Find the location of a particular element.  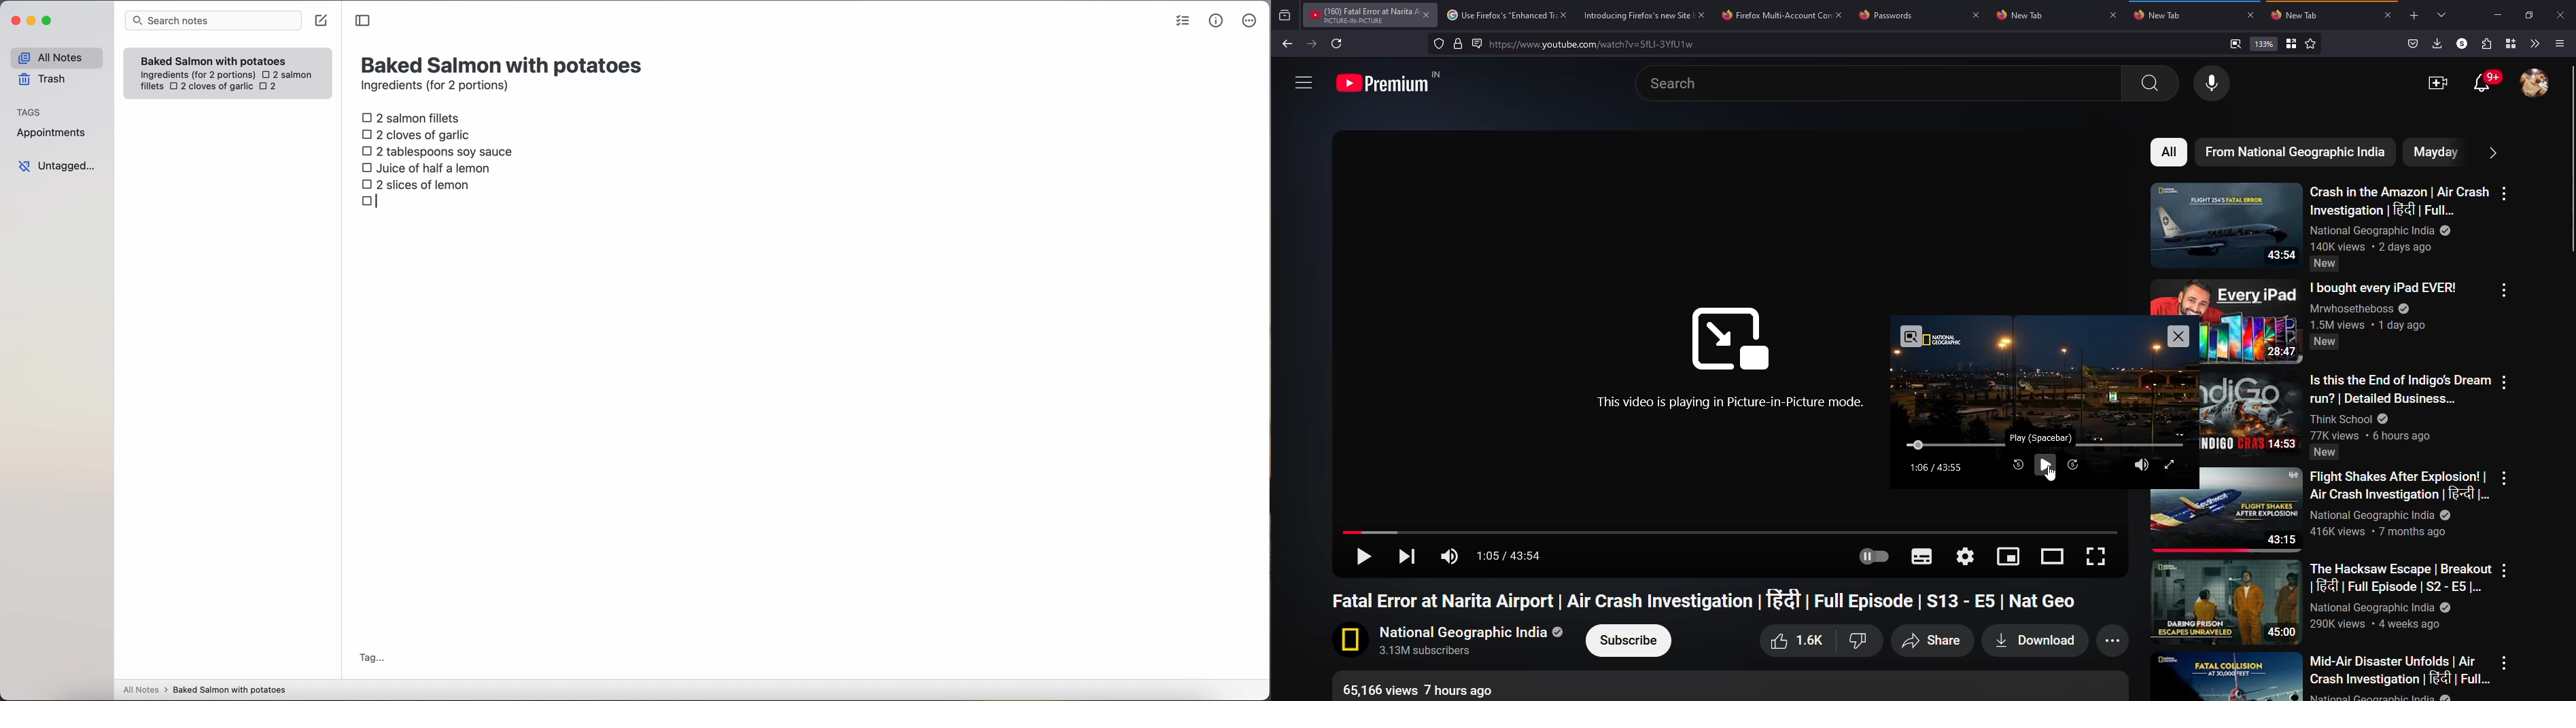

create note is located at coordinates (320, 20).